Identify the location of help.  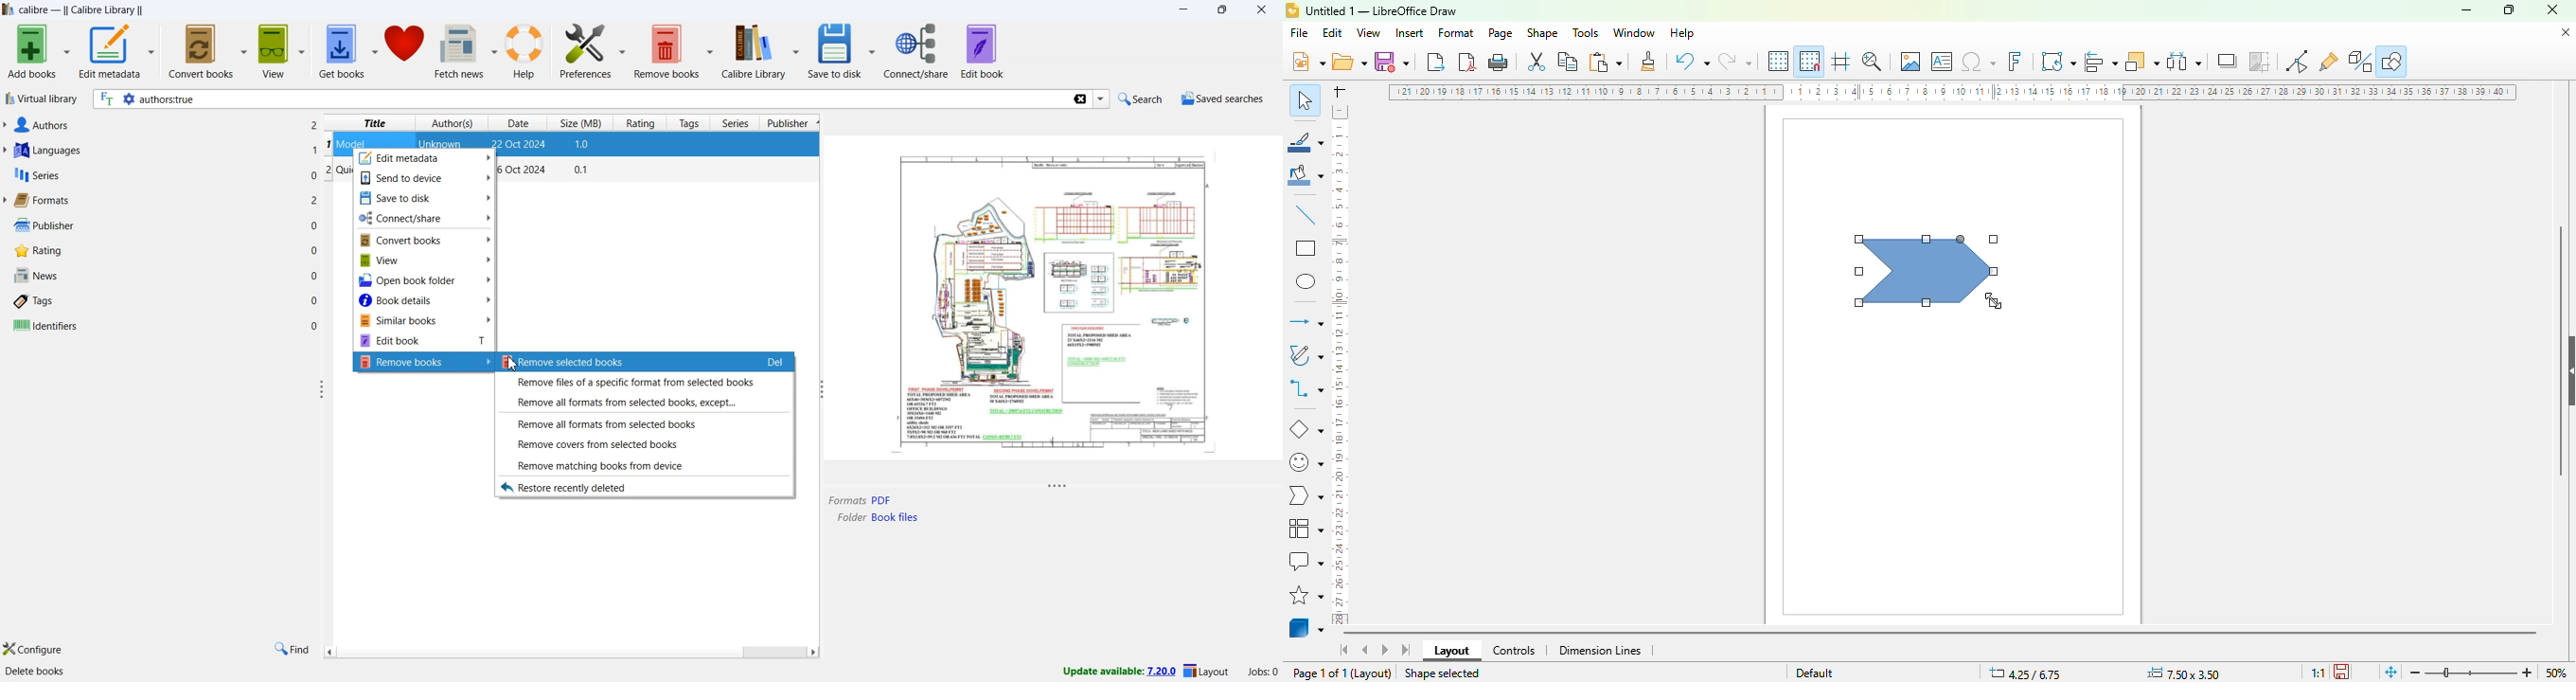
(1683, 33).